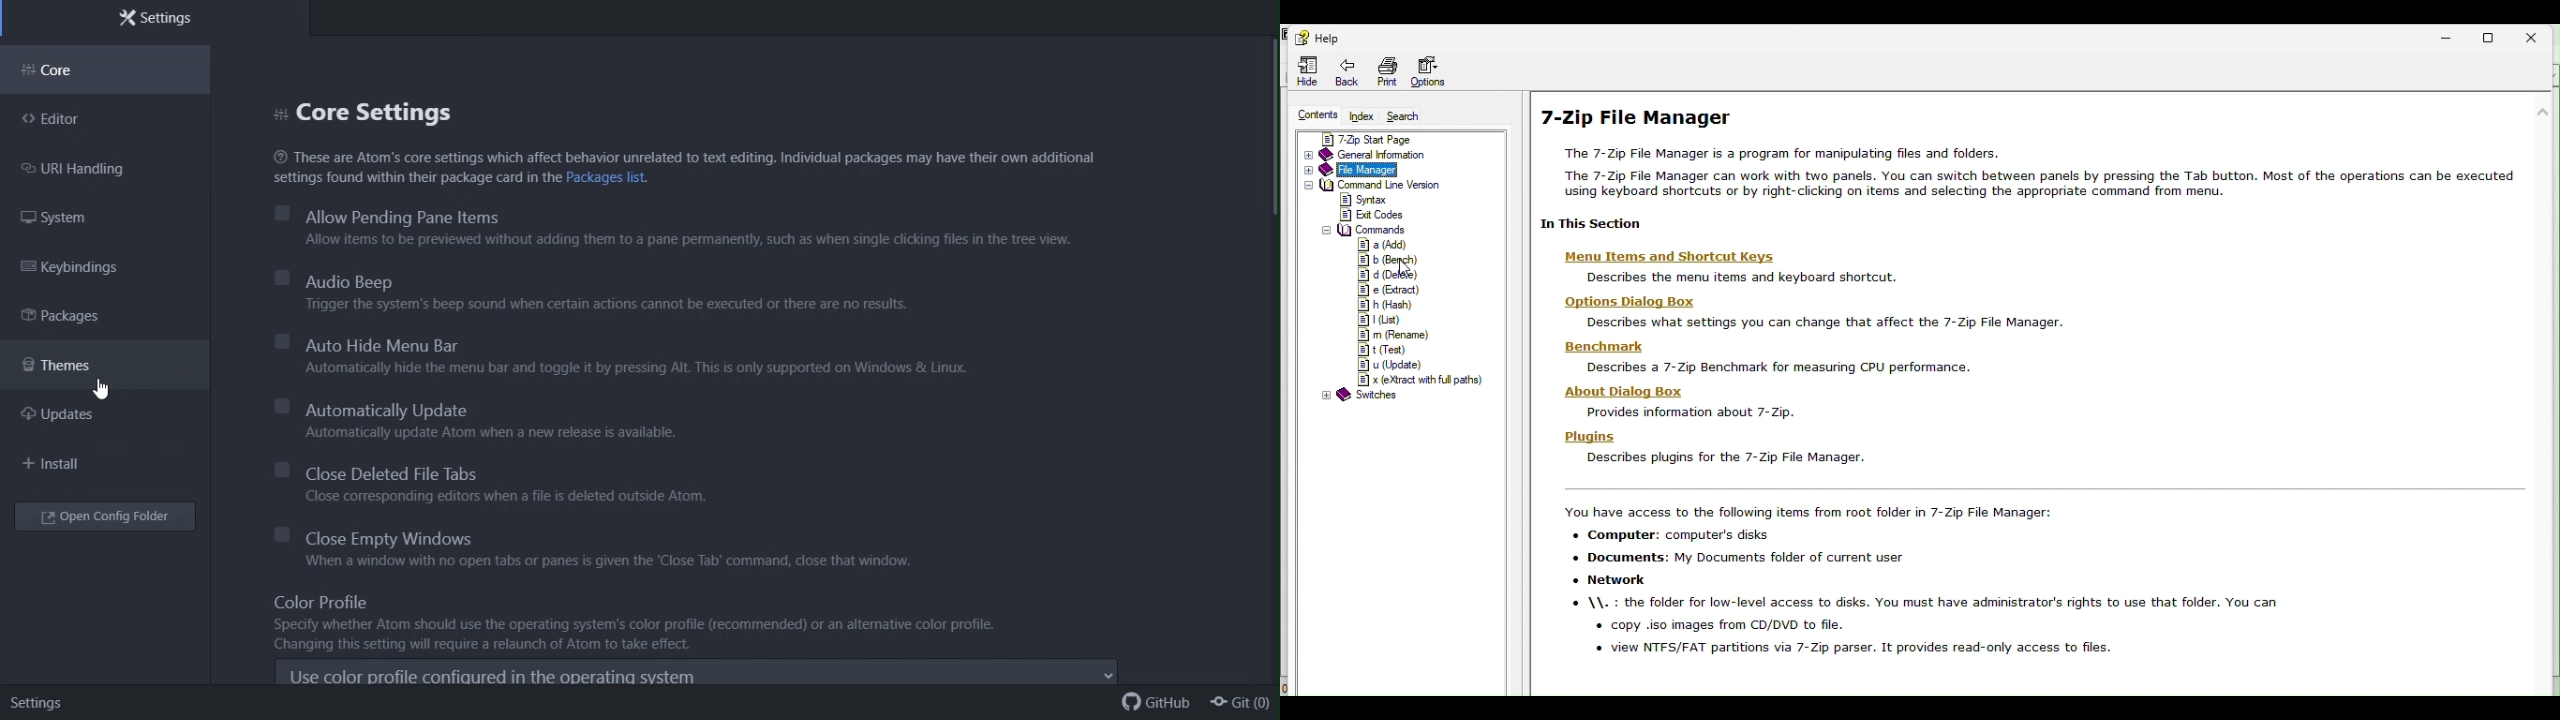  What do you see at coordinates (2541, 312) in the screenshot?
I see `scroll bar` at bounding box center [2541, 312].